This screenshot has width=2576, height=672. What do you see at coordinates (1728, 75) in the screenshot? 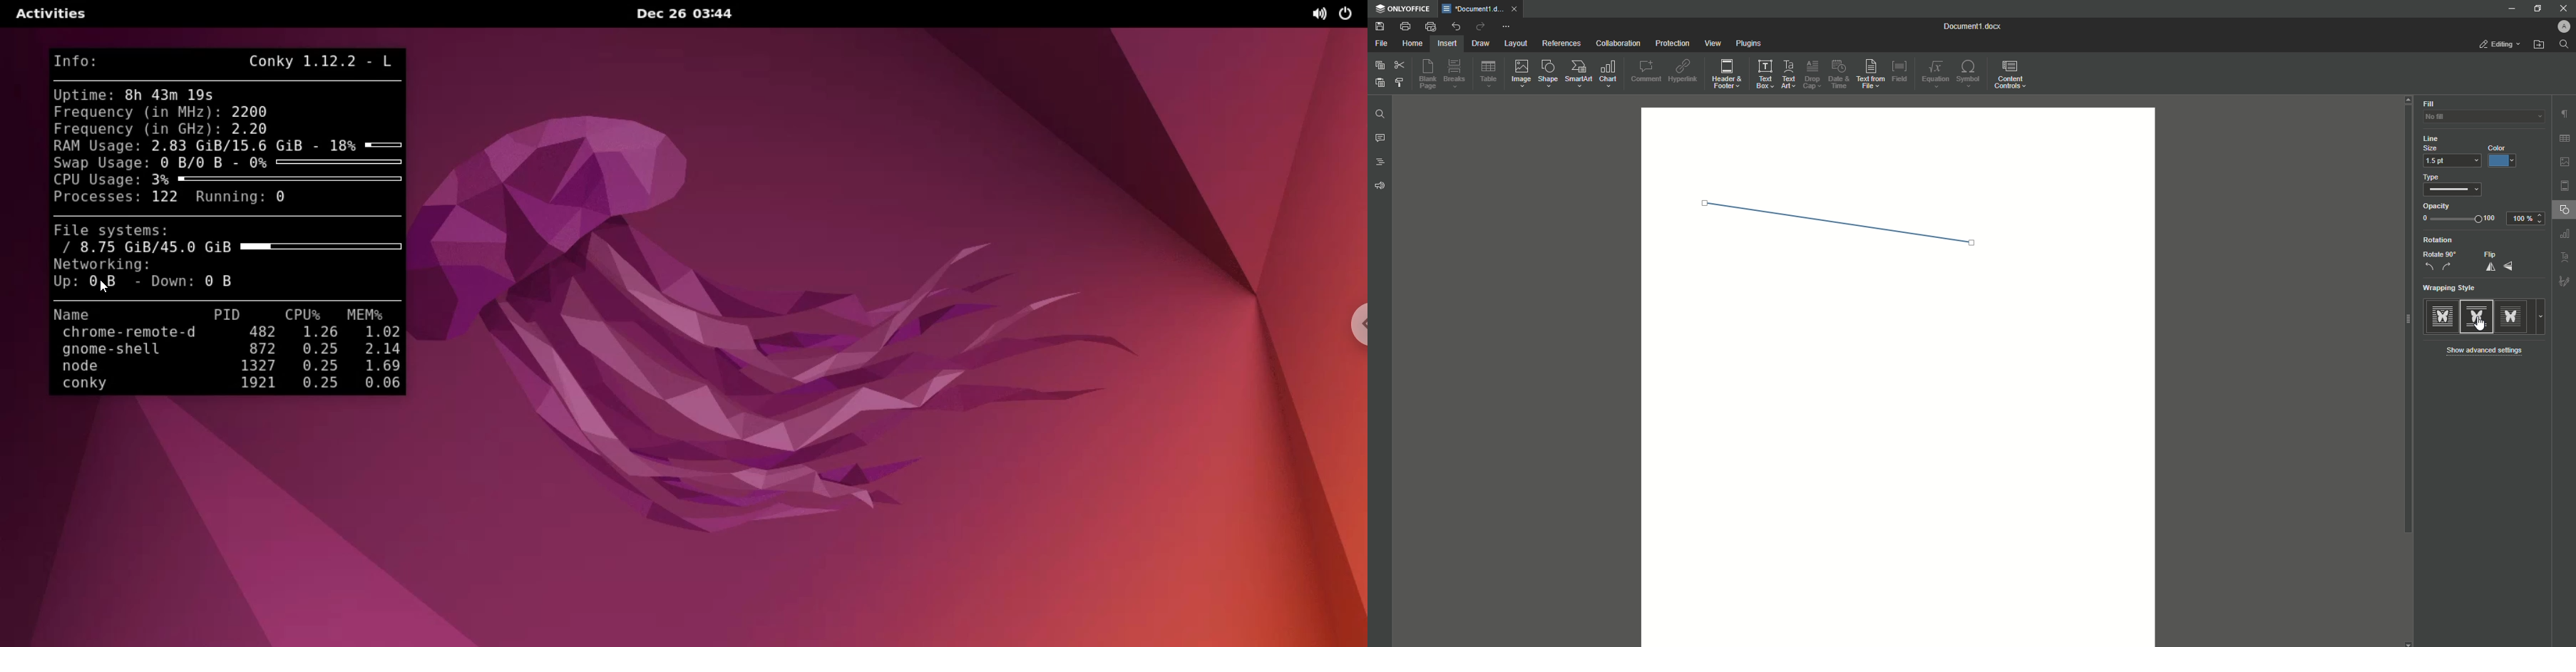
I see `Header and Footer` at bounding box center [1728, 75].